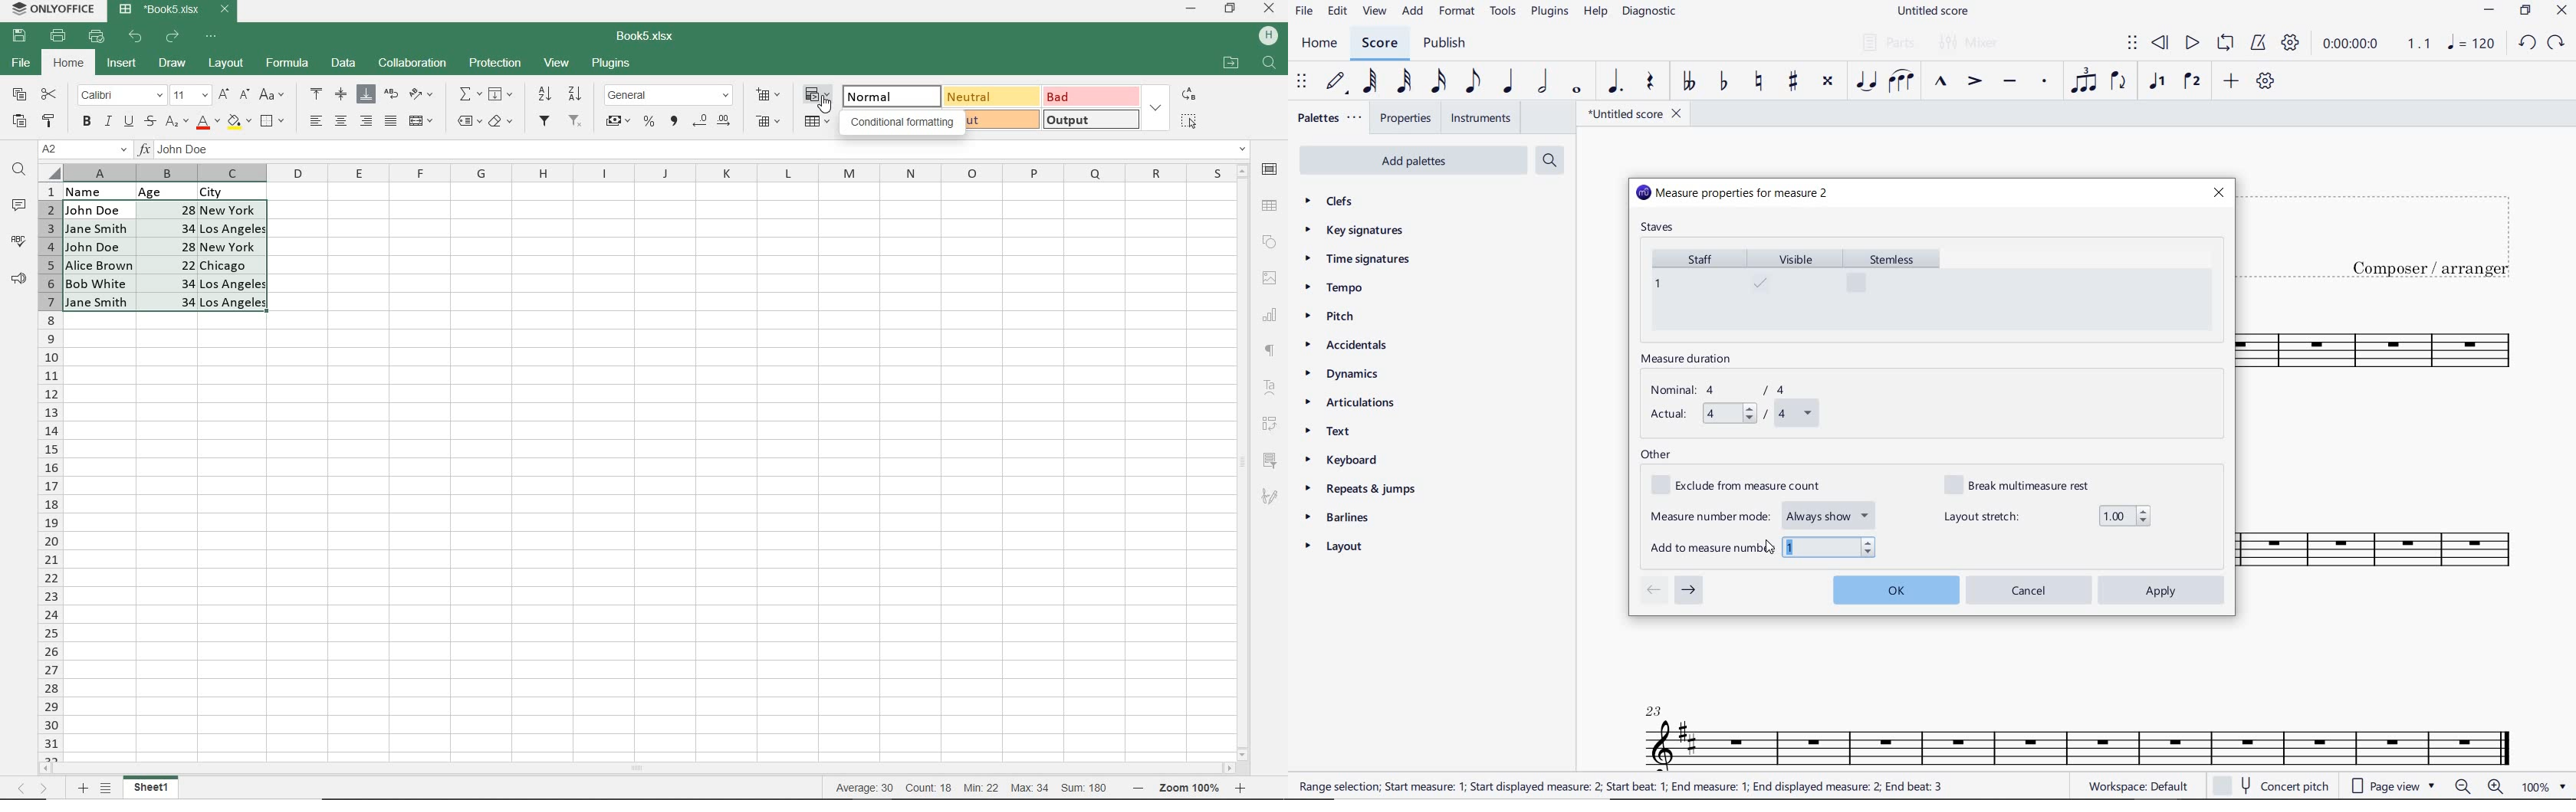  Describe the element at coordinates (2525, 12) in the screenshot. I see `RESTORE DOWN` at that location.